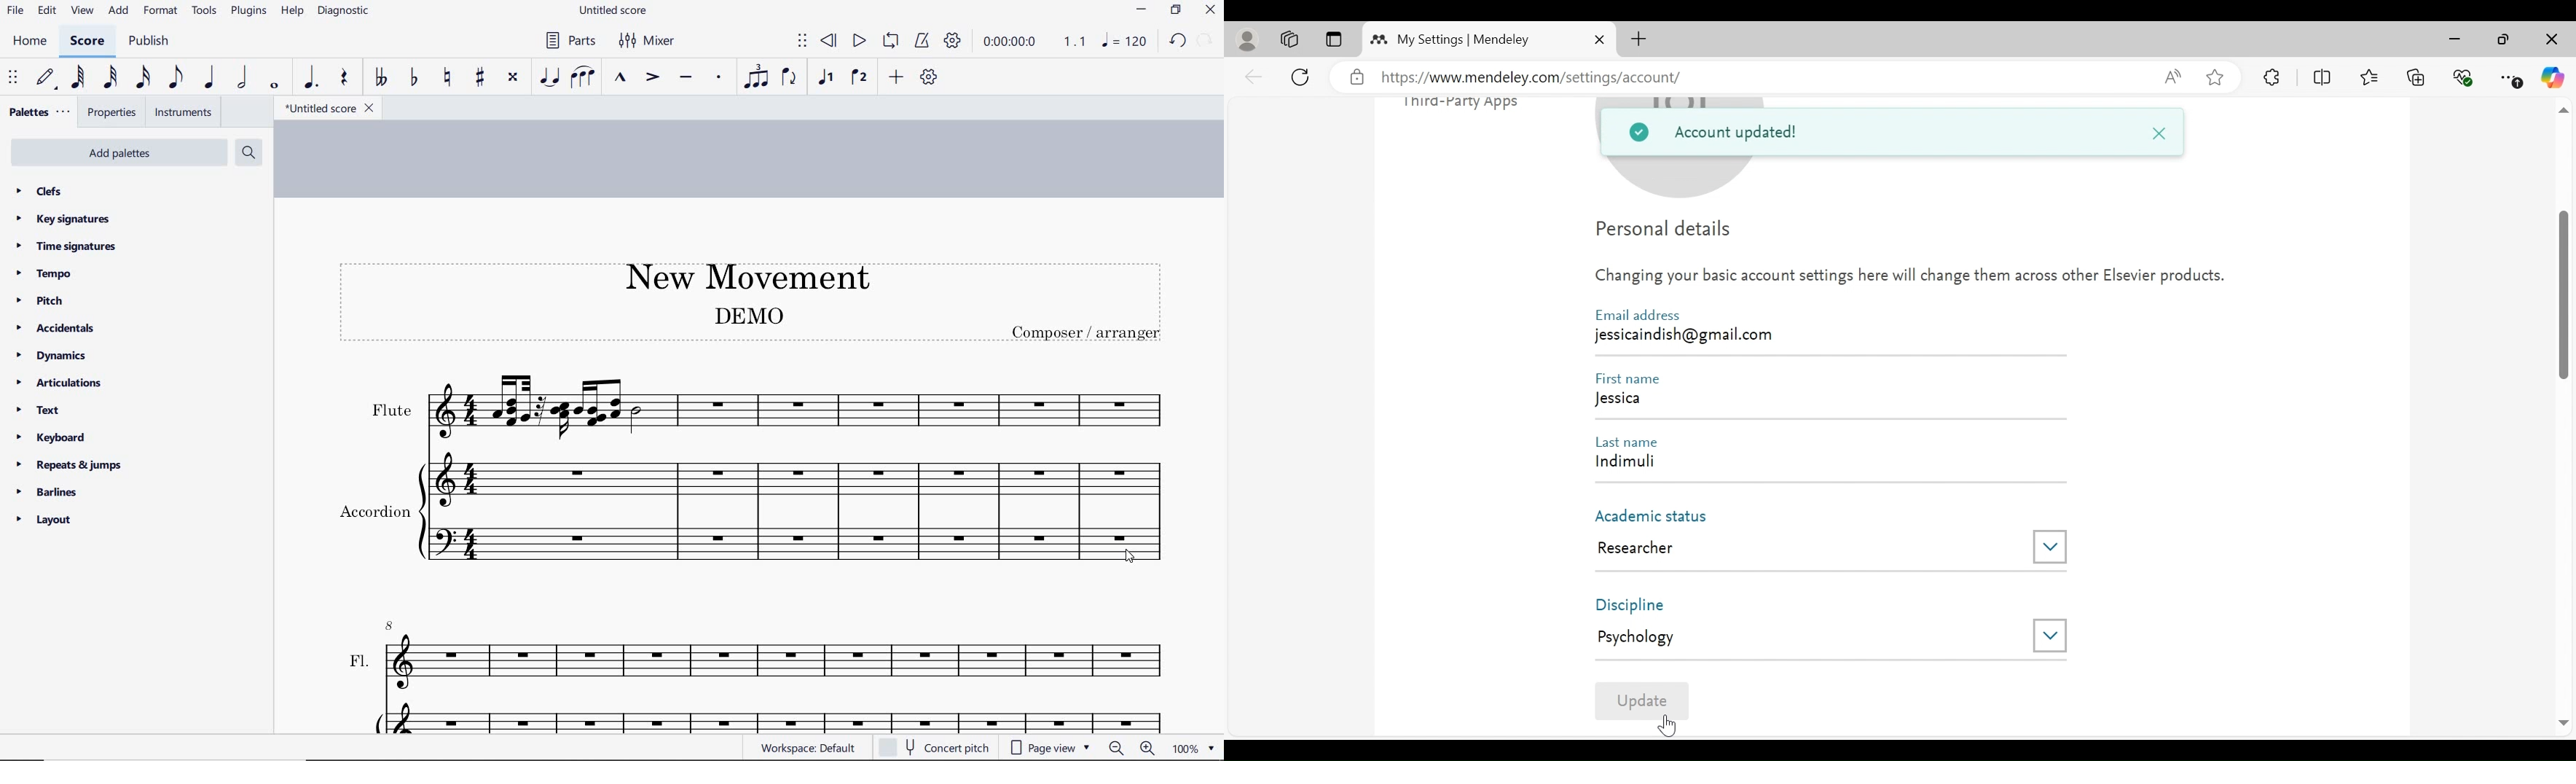 The width and height of the screenshot is (2576, 784). I want to click on accidentals, so click(58, 327).